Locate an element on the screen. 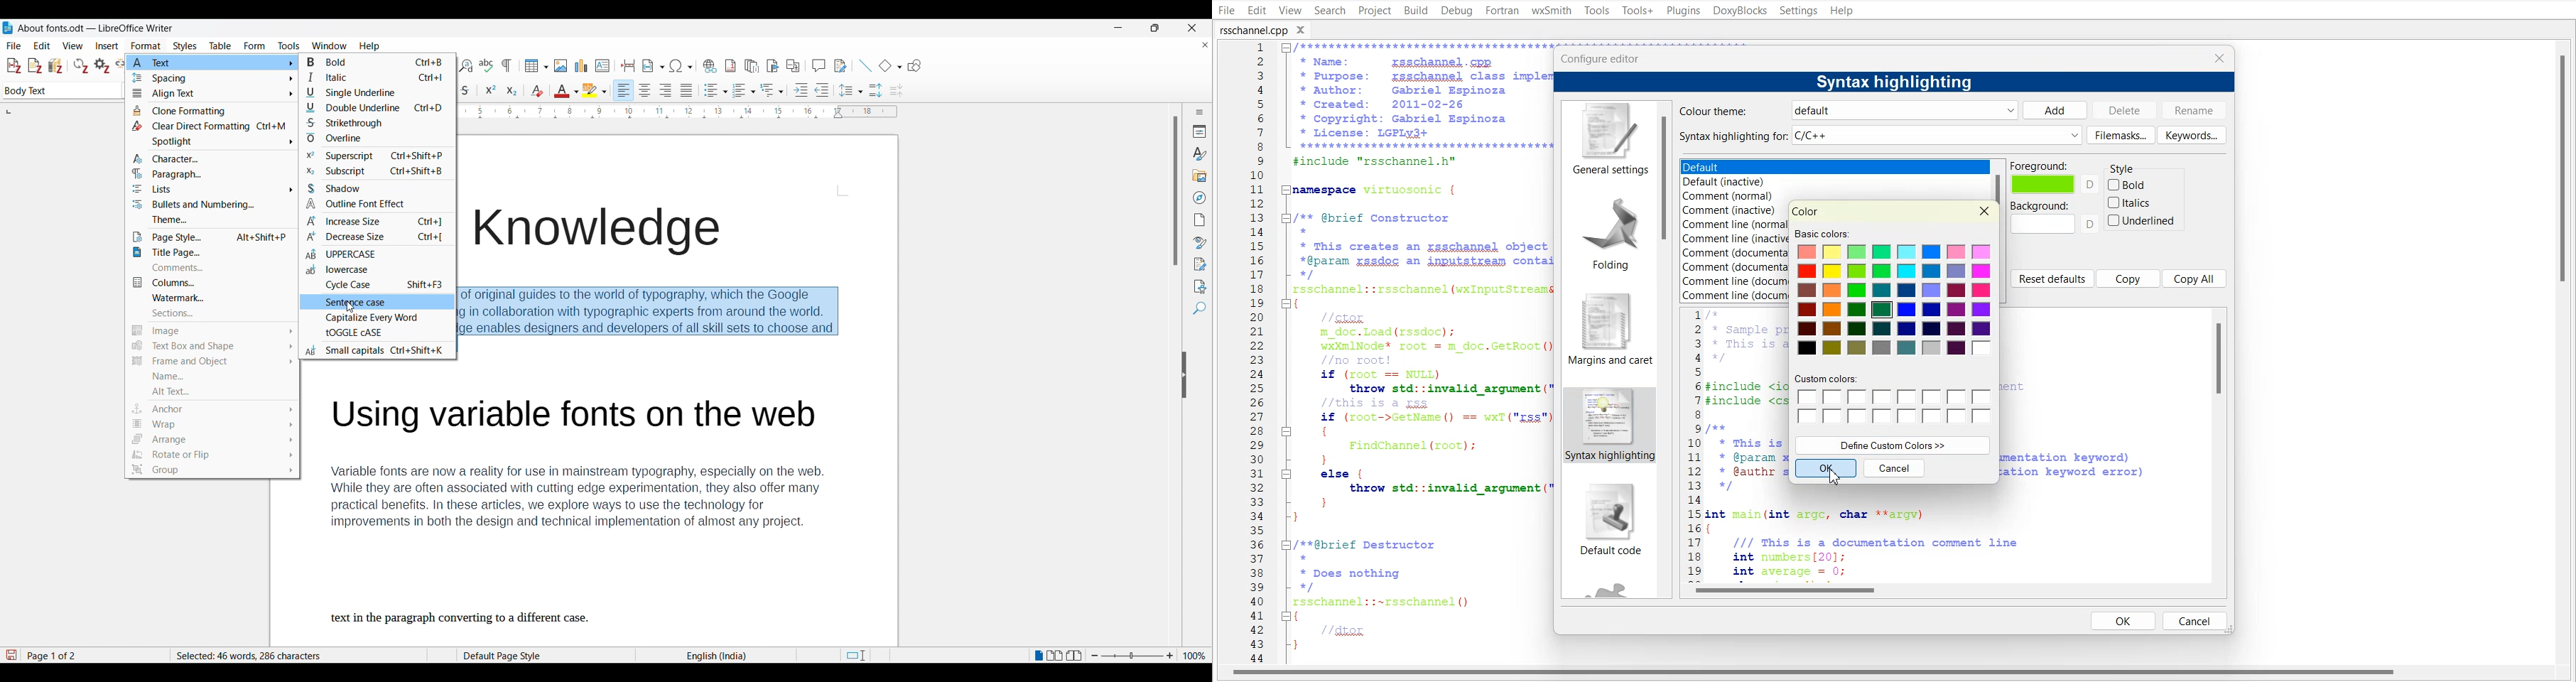 The image size is (2576, 700). Book view is located at coordinates (1074, 655).